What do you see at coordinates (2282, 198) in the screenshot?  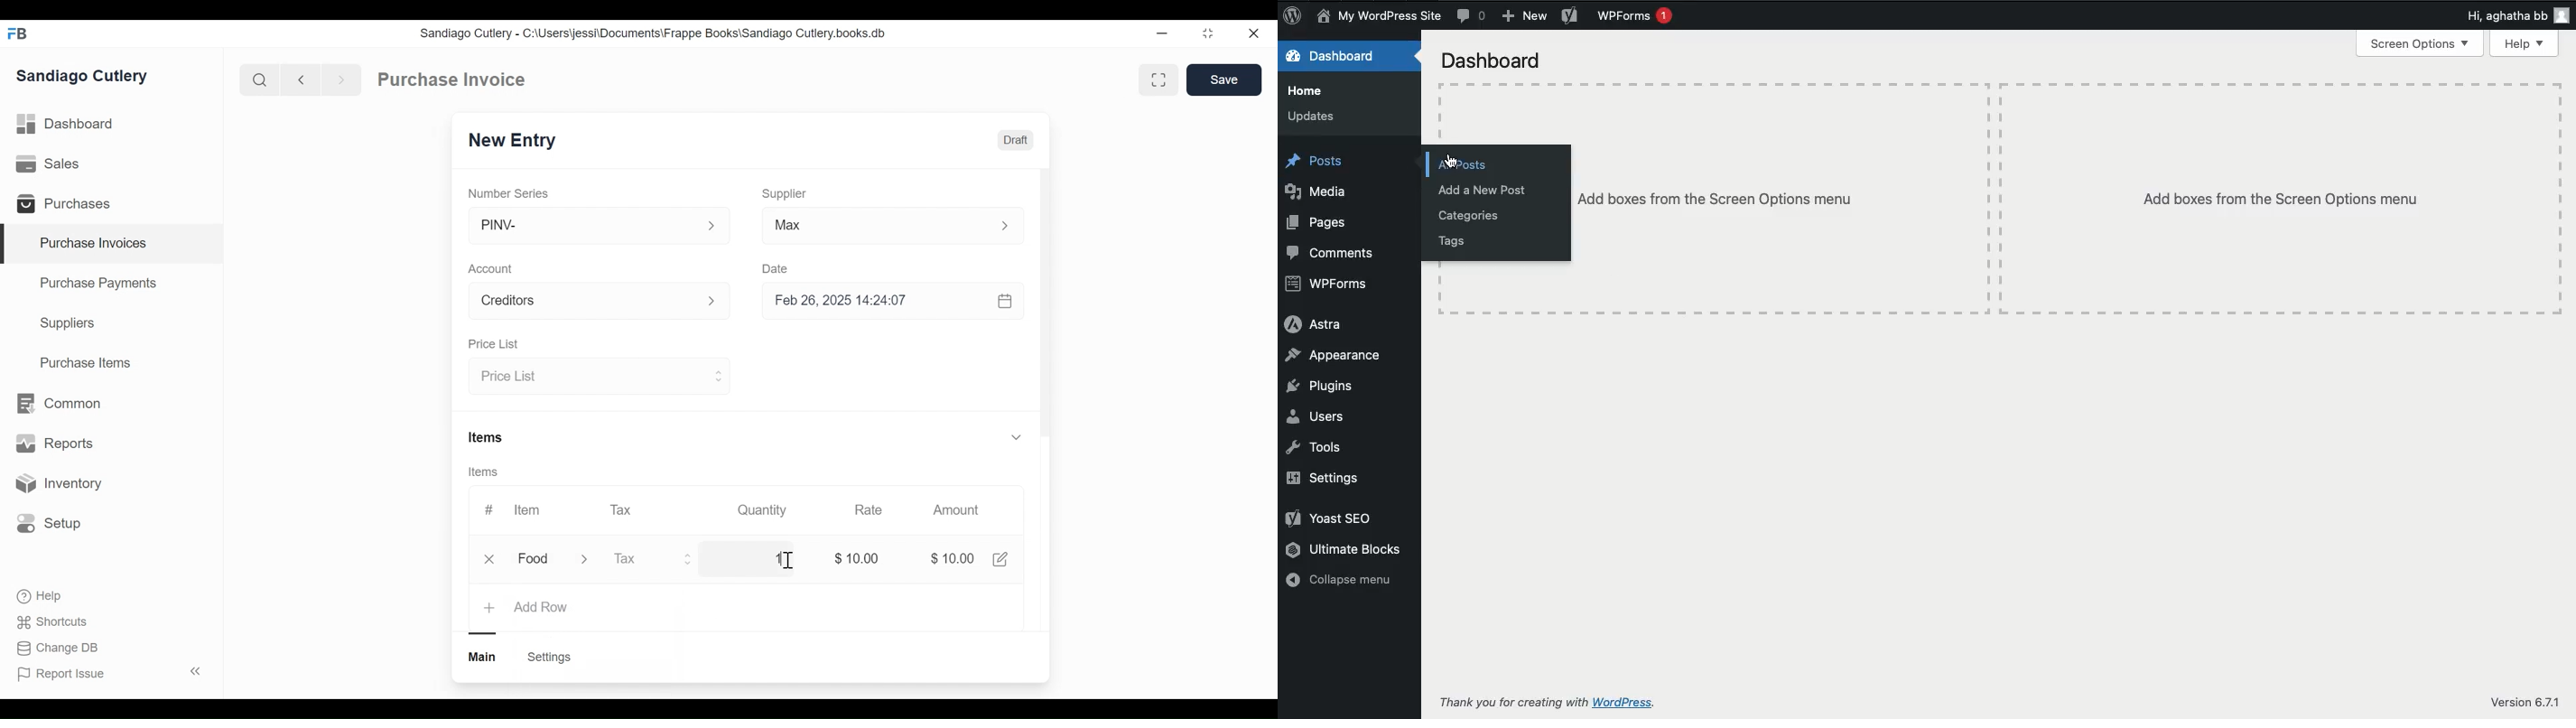 I see `Add boxes from screen options menu ` at bounding box center [2282, 198].